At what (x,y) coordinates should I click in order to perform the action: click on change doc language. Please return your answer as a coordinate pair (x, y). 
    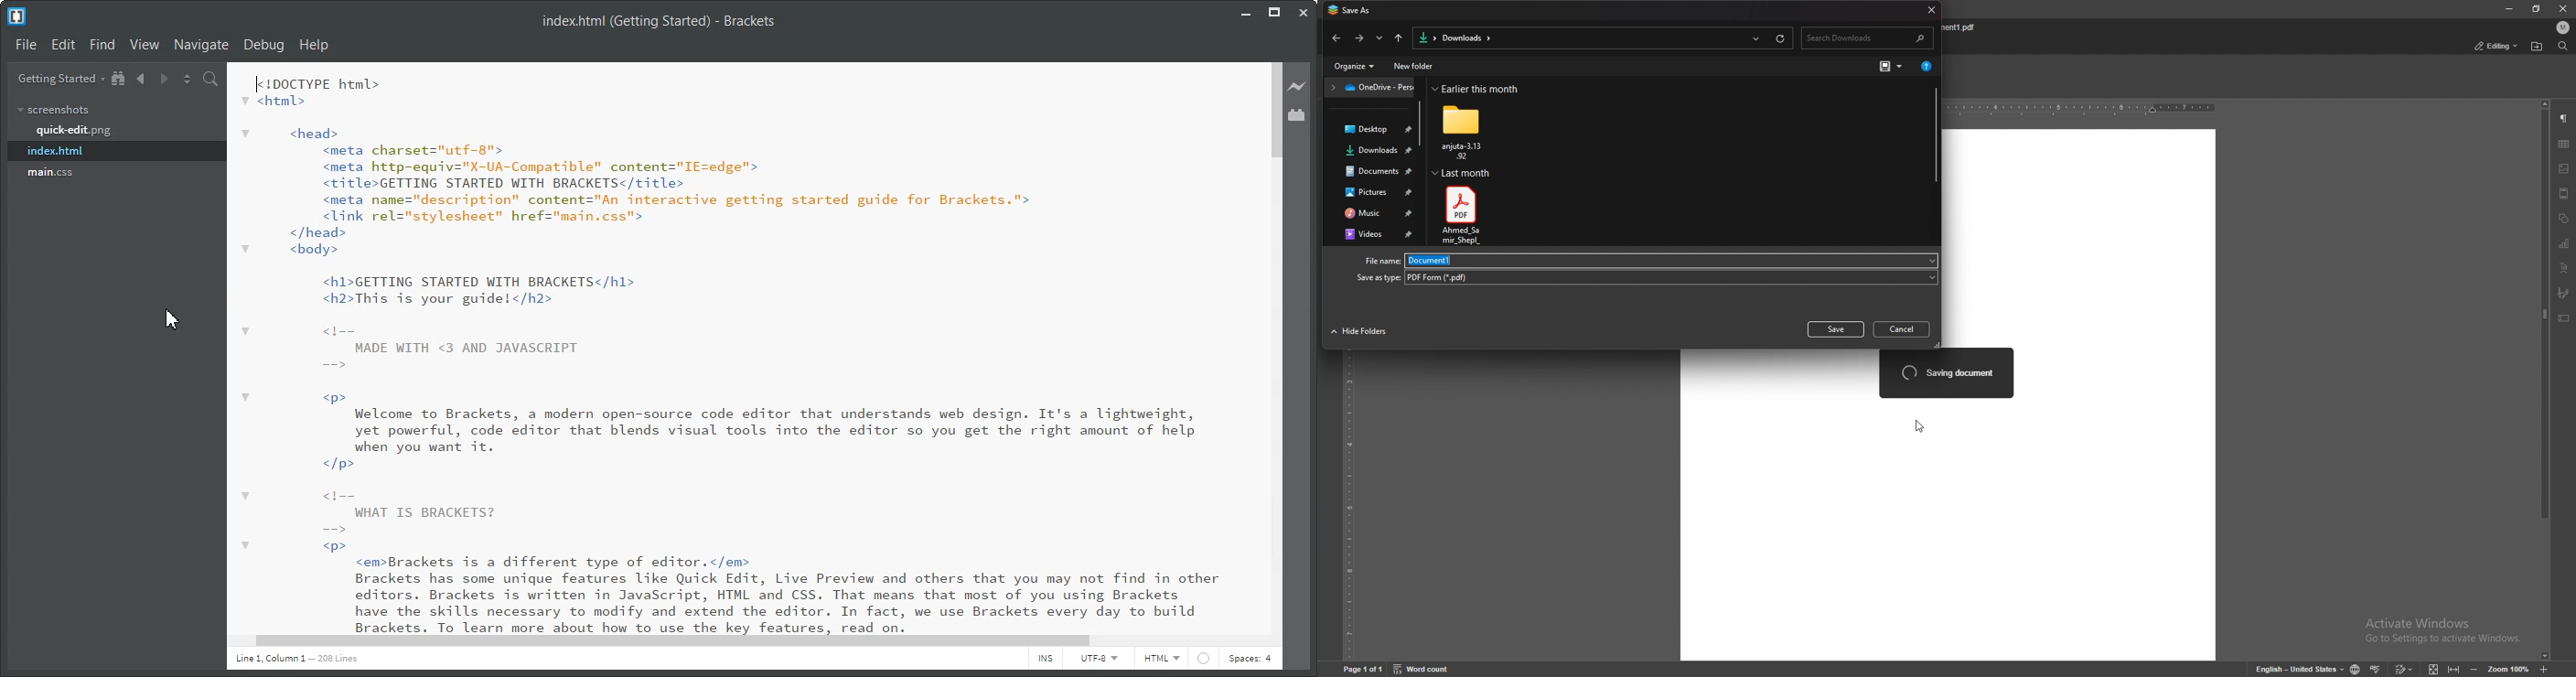
    Looking at the image, I should click on (2356, 668).